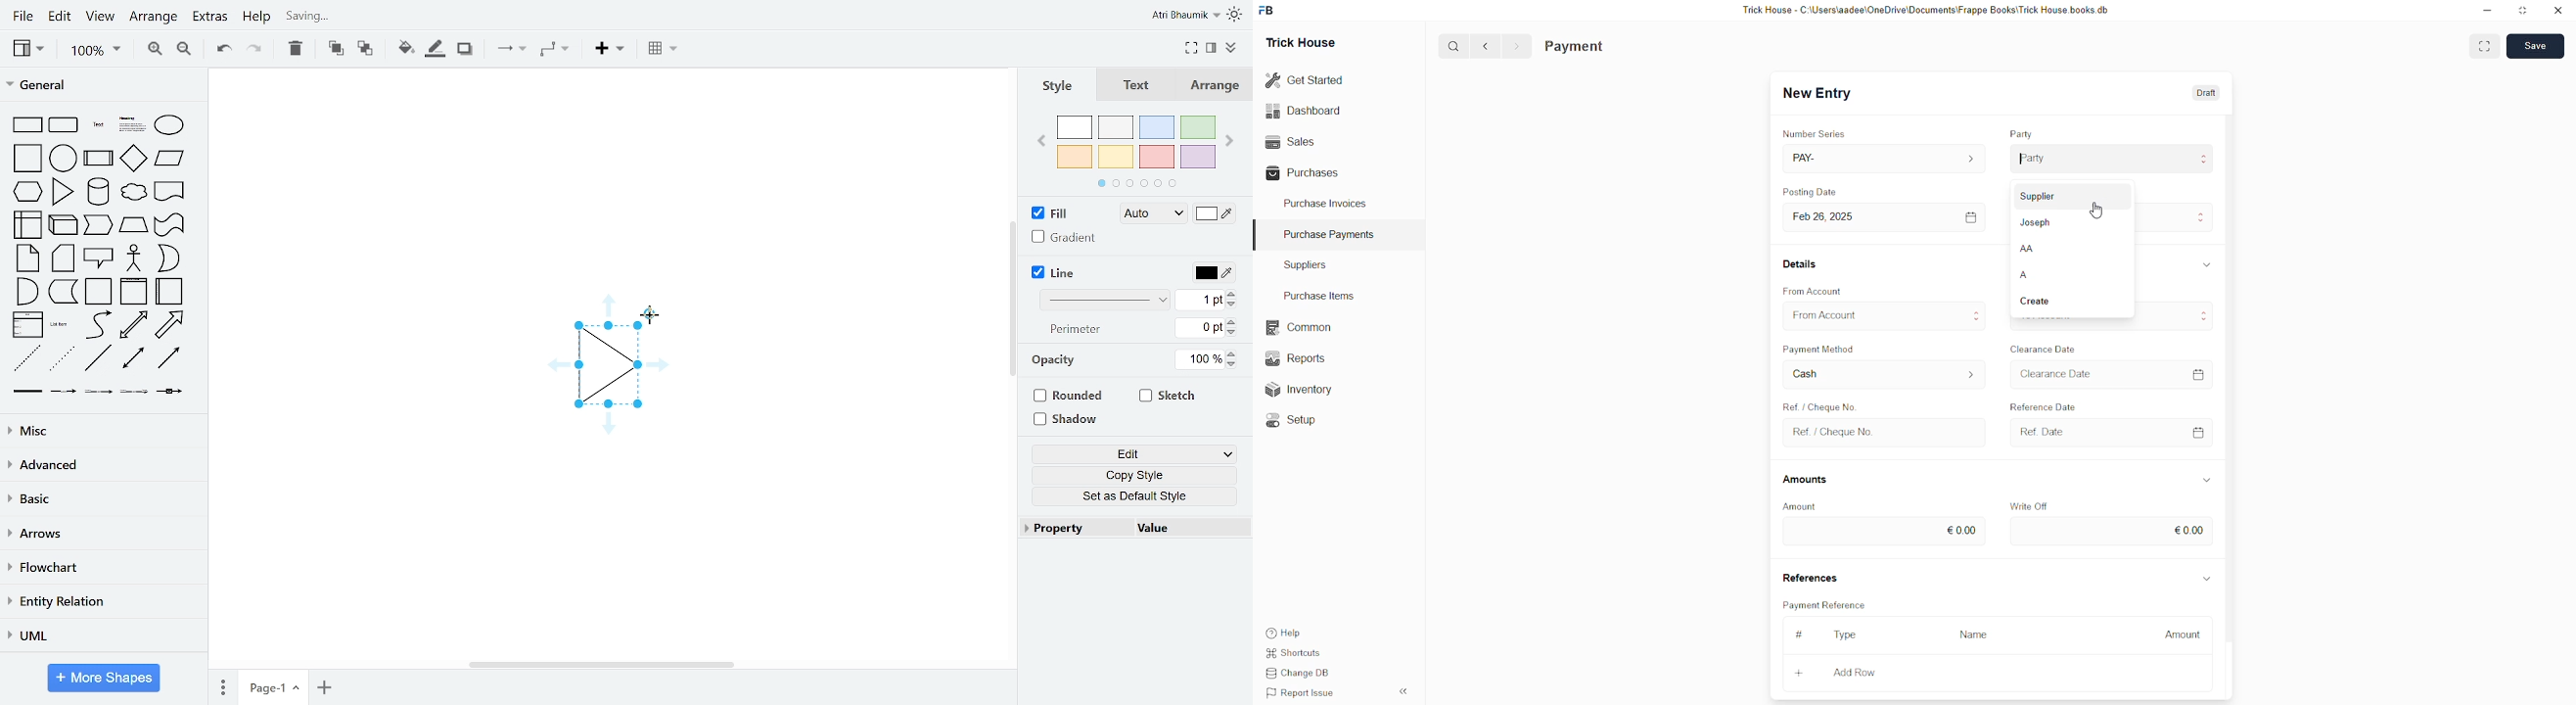  Describe the element at coordinates (99, 634) in the screenshot. I see `UML` at that location.